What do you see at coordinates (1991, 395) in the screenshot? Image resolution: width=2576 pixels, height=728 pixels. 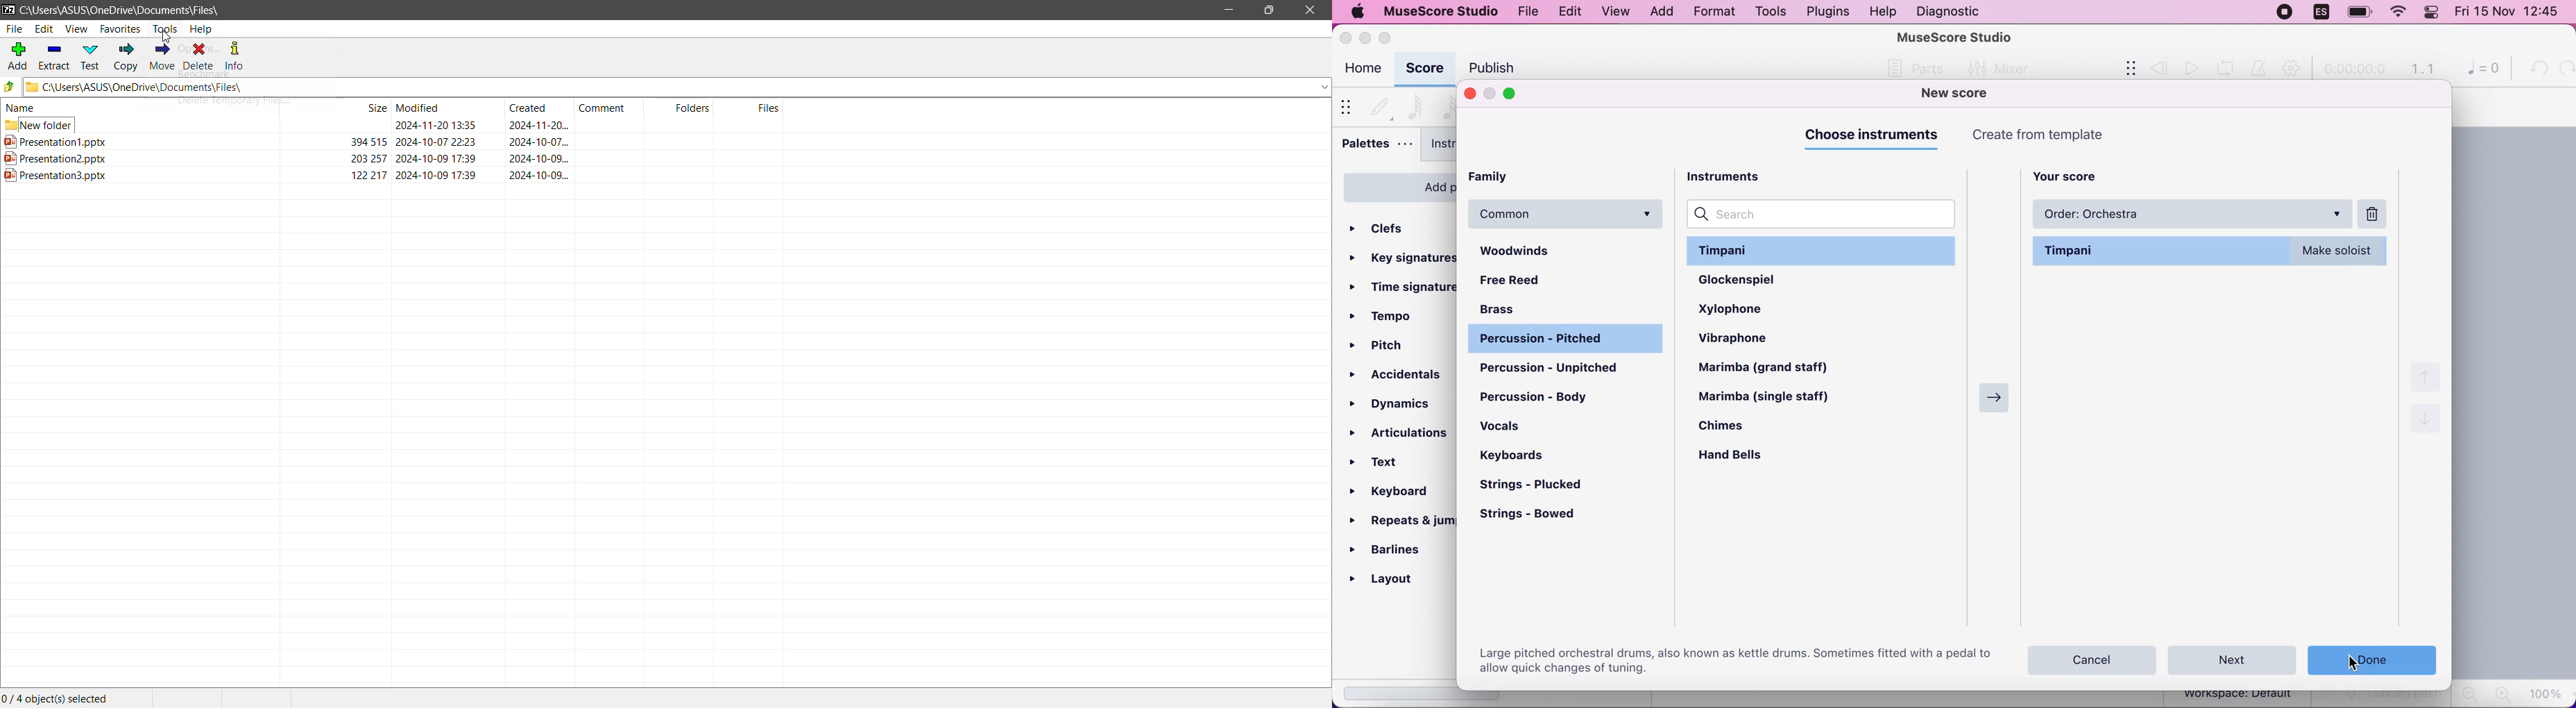 I see `Right` at bounding box center [1991, 395].